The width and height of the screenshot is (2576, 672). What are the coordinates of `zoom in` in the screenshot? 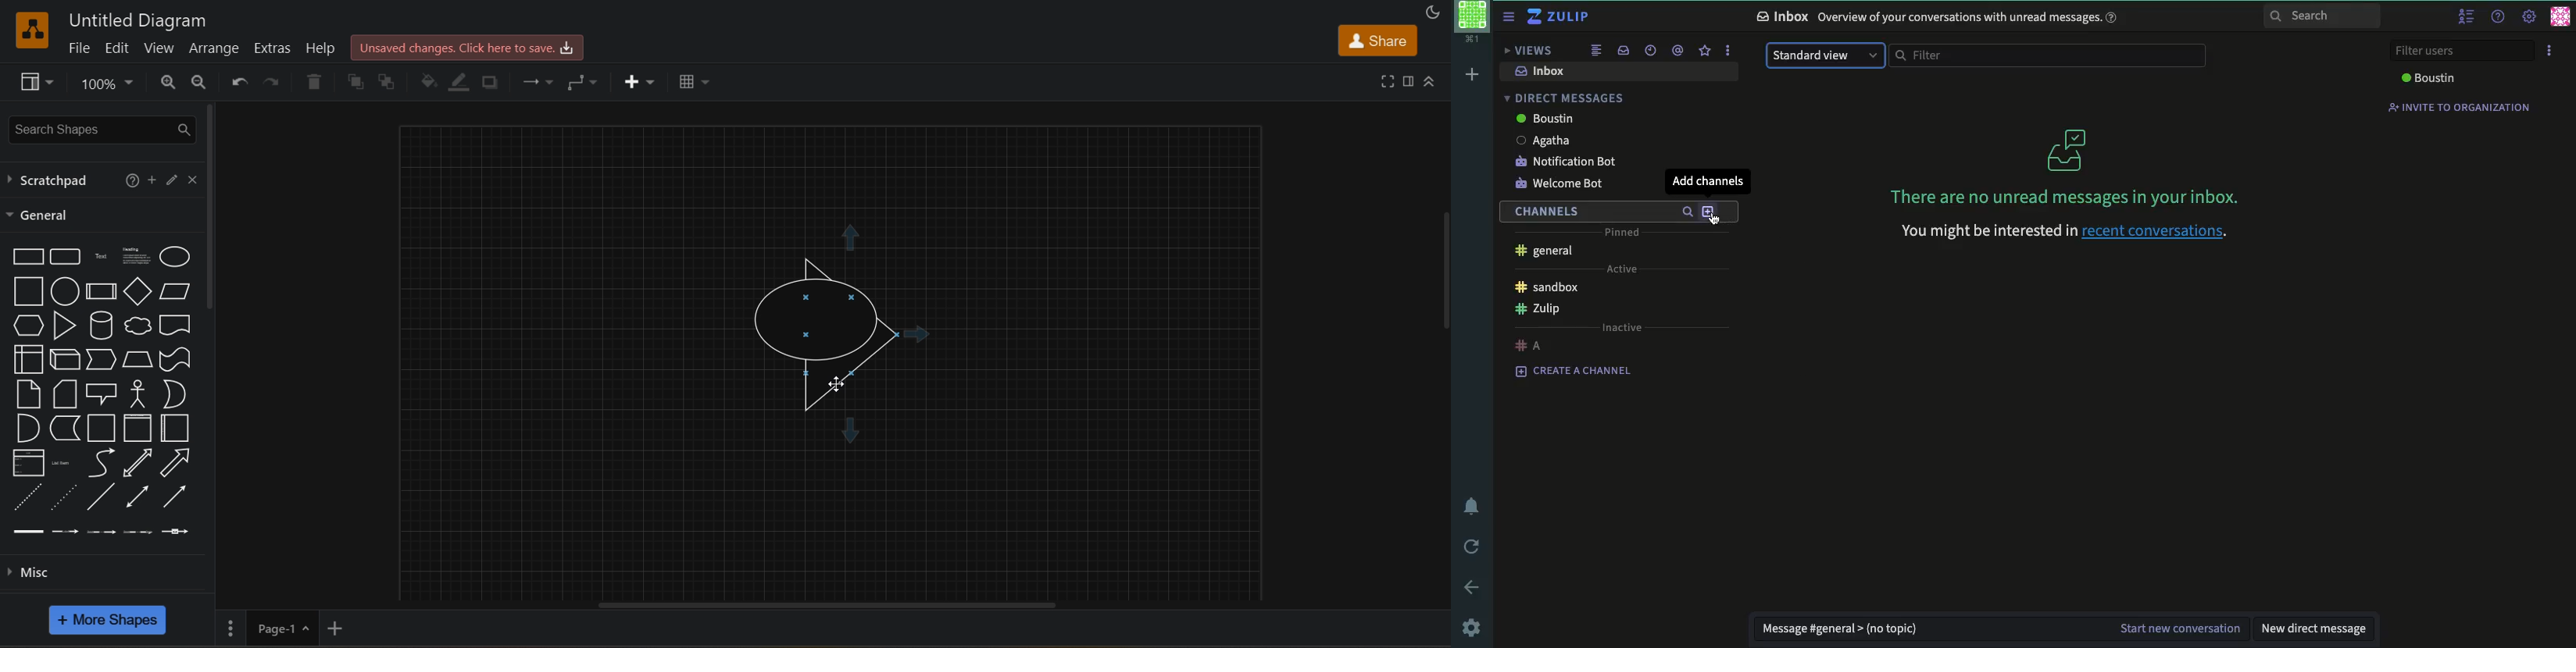 It's located at (166, 81).